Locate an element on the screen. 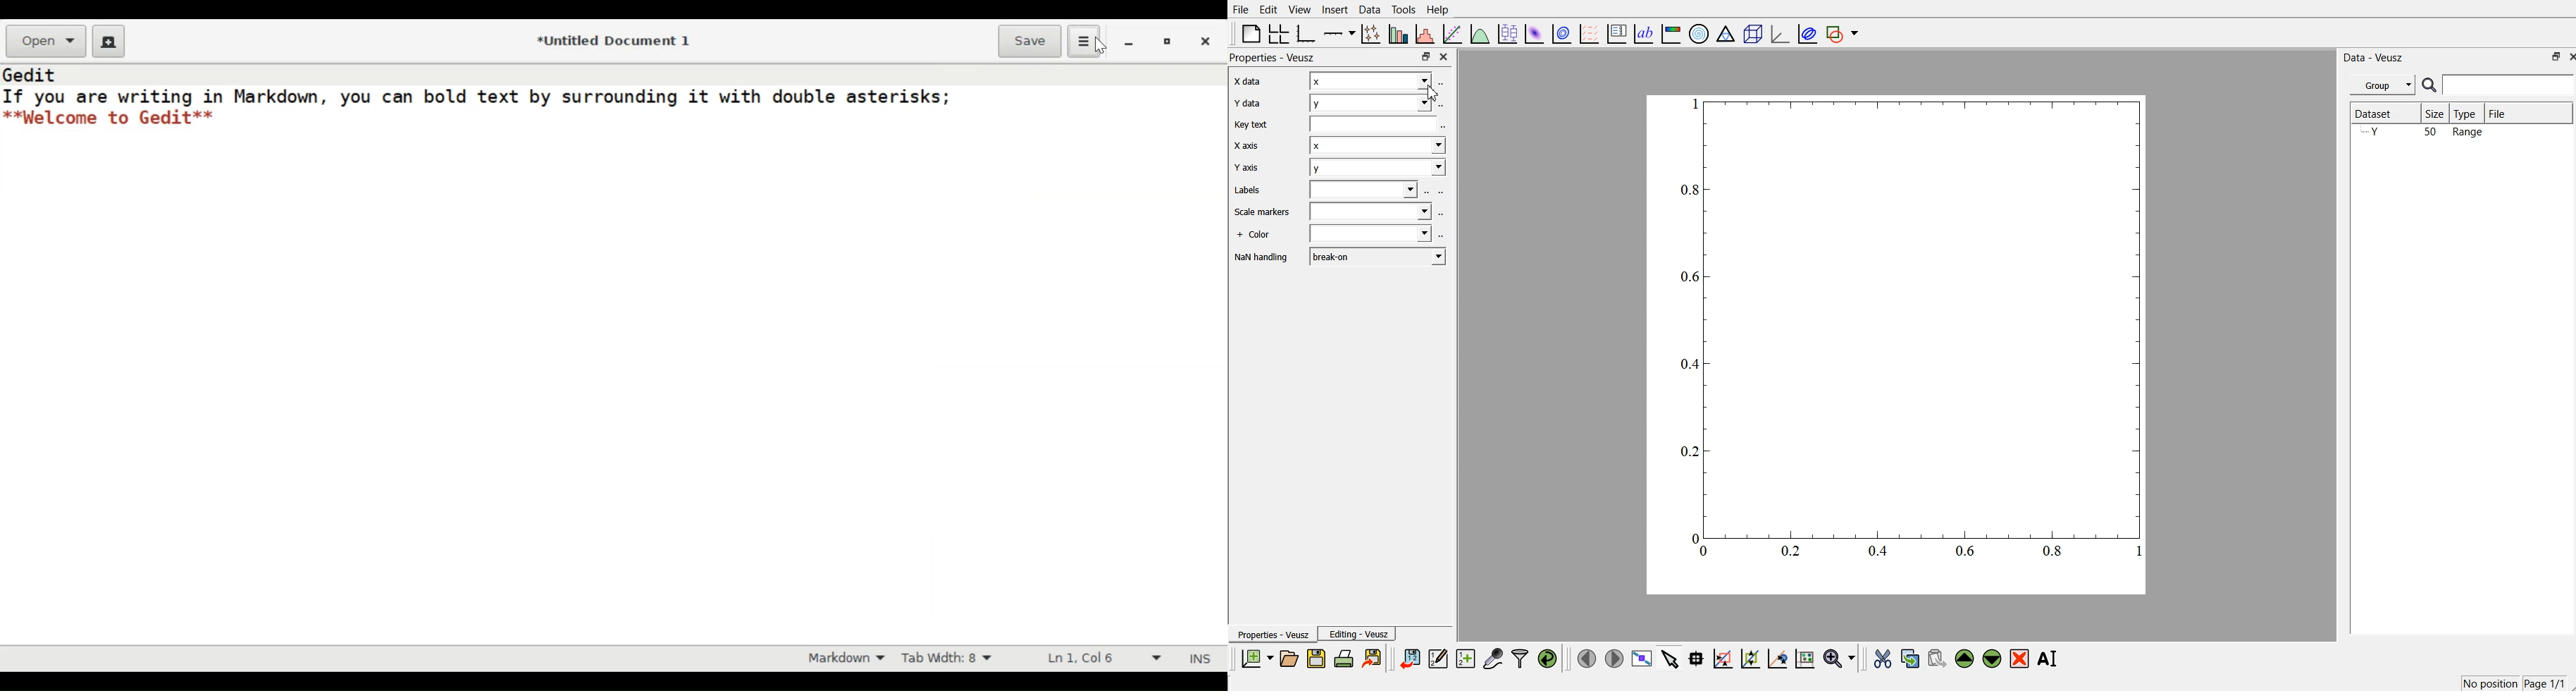  copy the selected widgets is located at coordinates (1910, 659).